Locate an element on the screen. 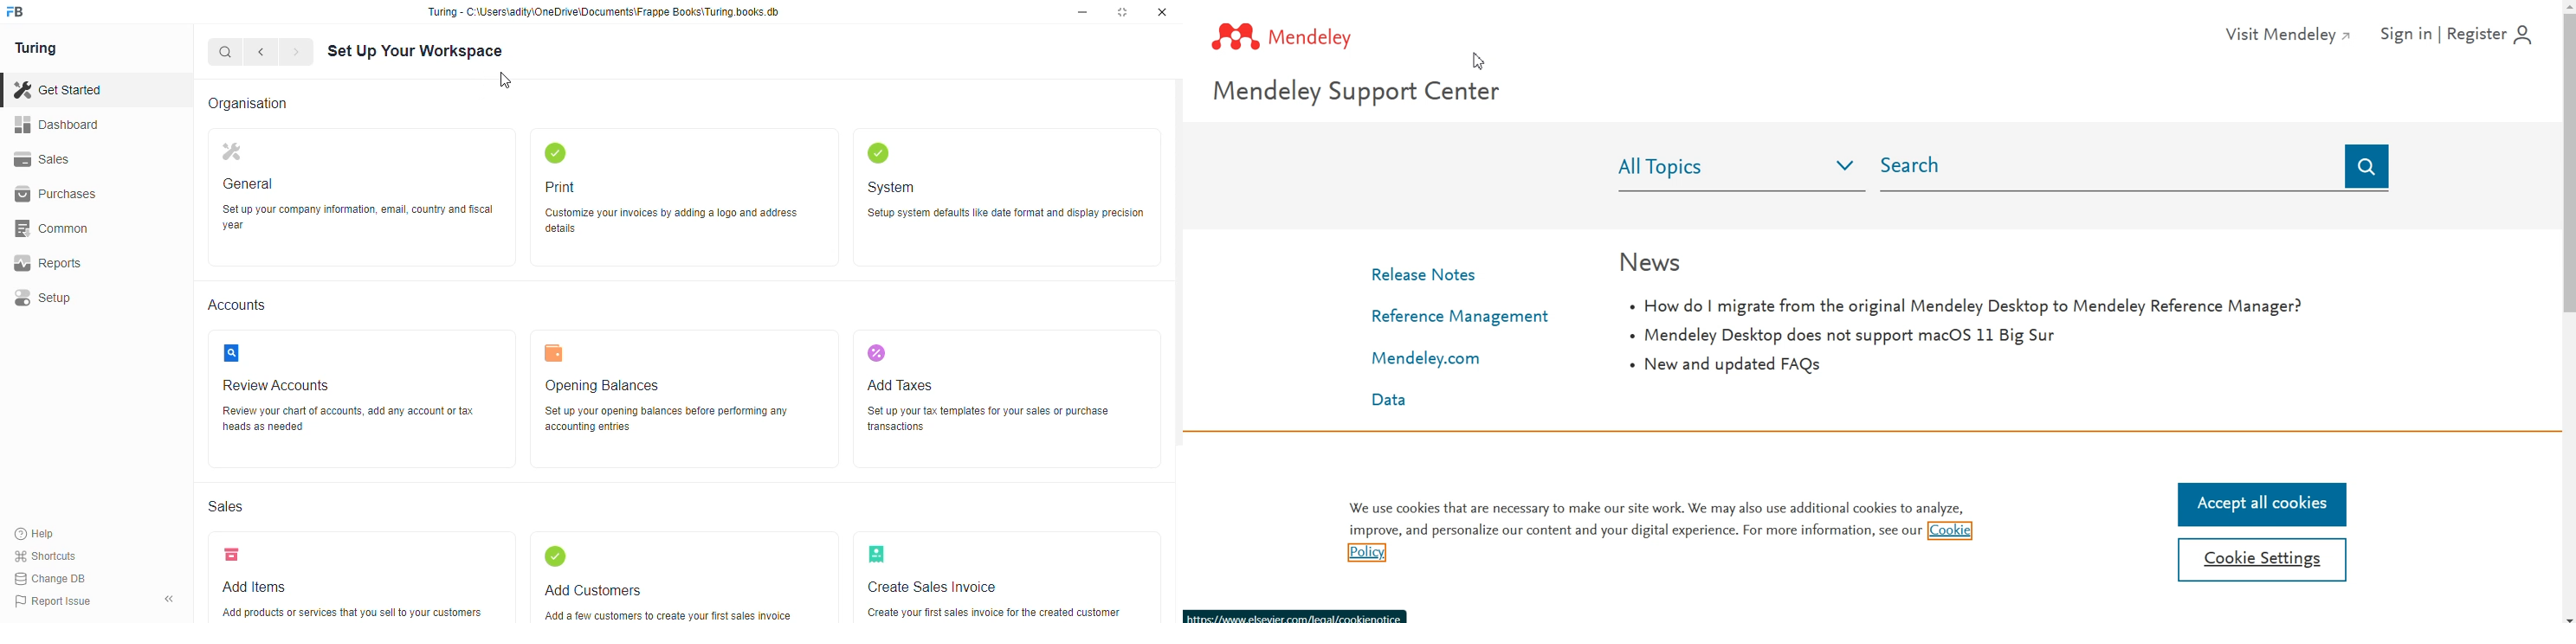 The image size is (2576, 644). News
+ How do | migrate from the original Mendeley Desktop to Mendeley Reference Manager?
« Mendeley Desktop does not support macOS 11 Big Sur
« New and updated FAQs is located at coordinates (1962, 314).